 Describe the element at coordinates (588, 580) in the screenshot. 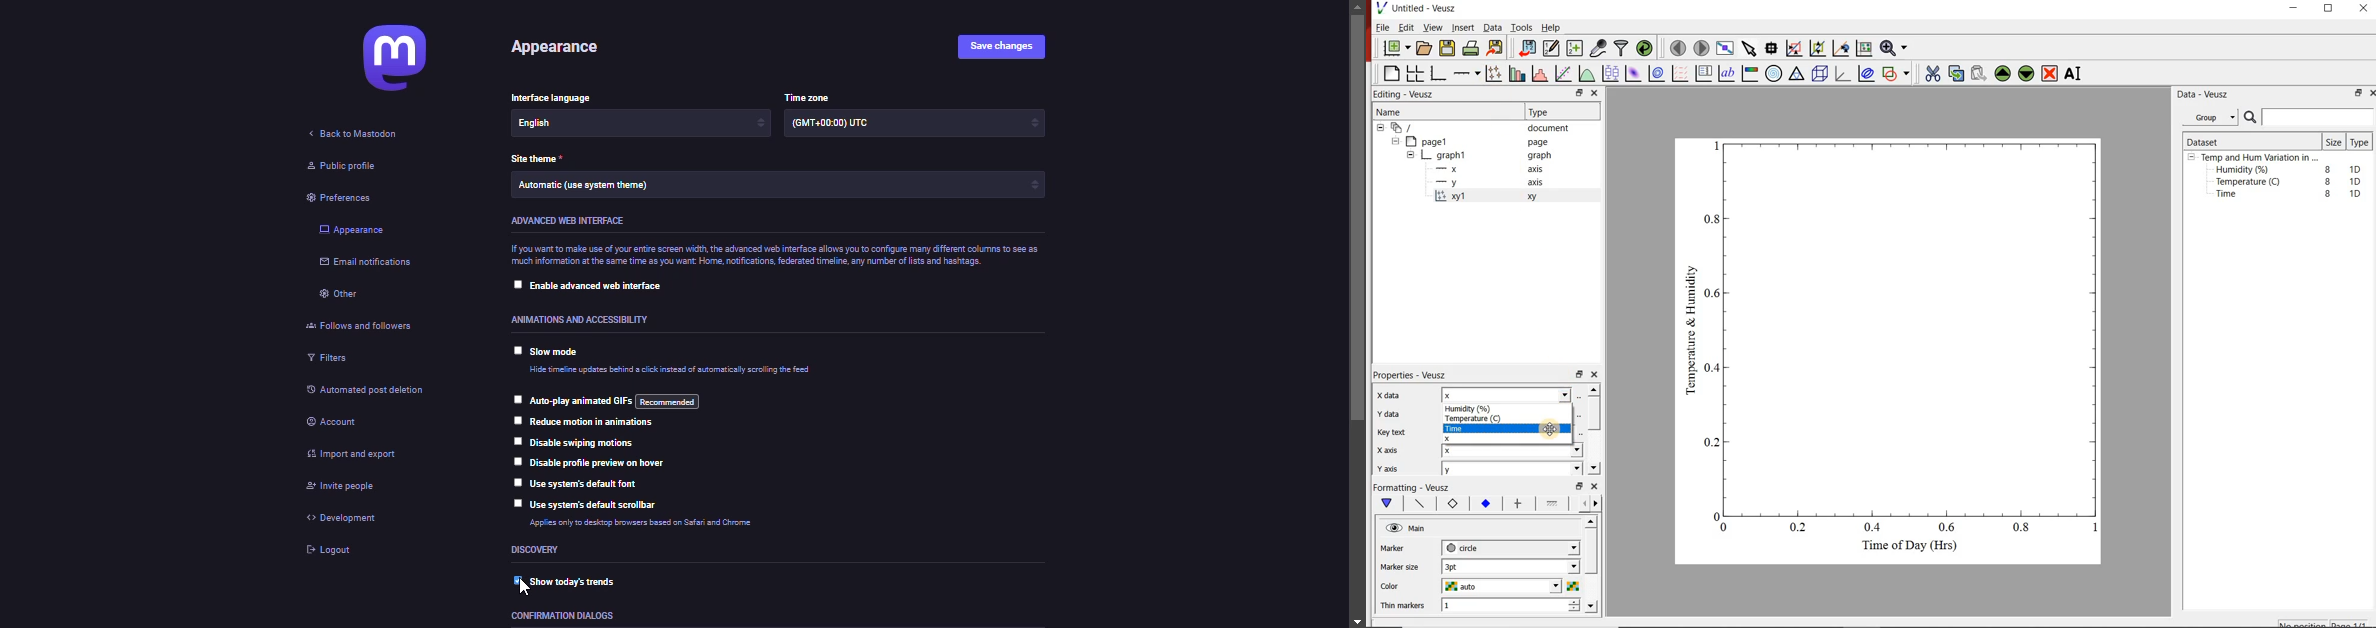

I see `show today's trends` at that location.